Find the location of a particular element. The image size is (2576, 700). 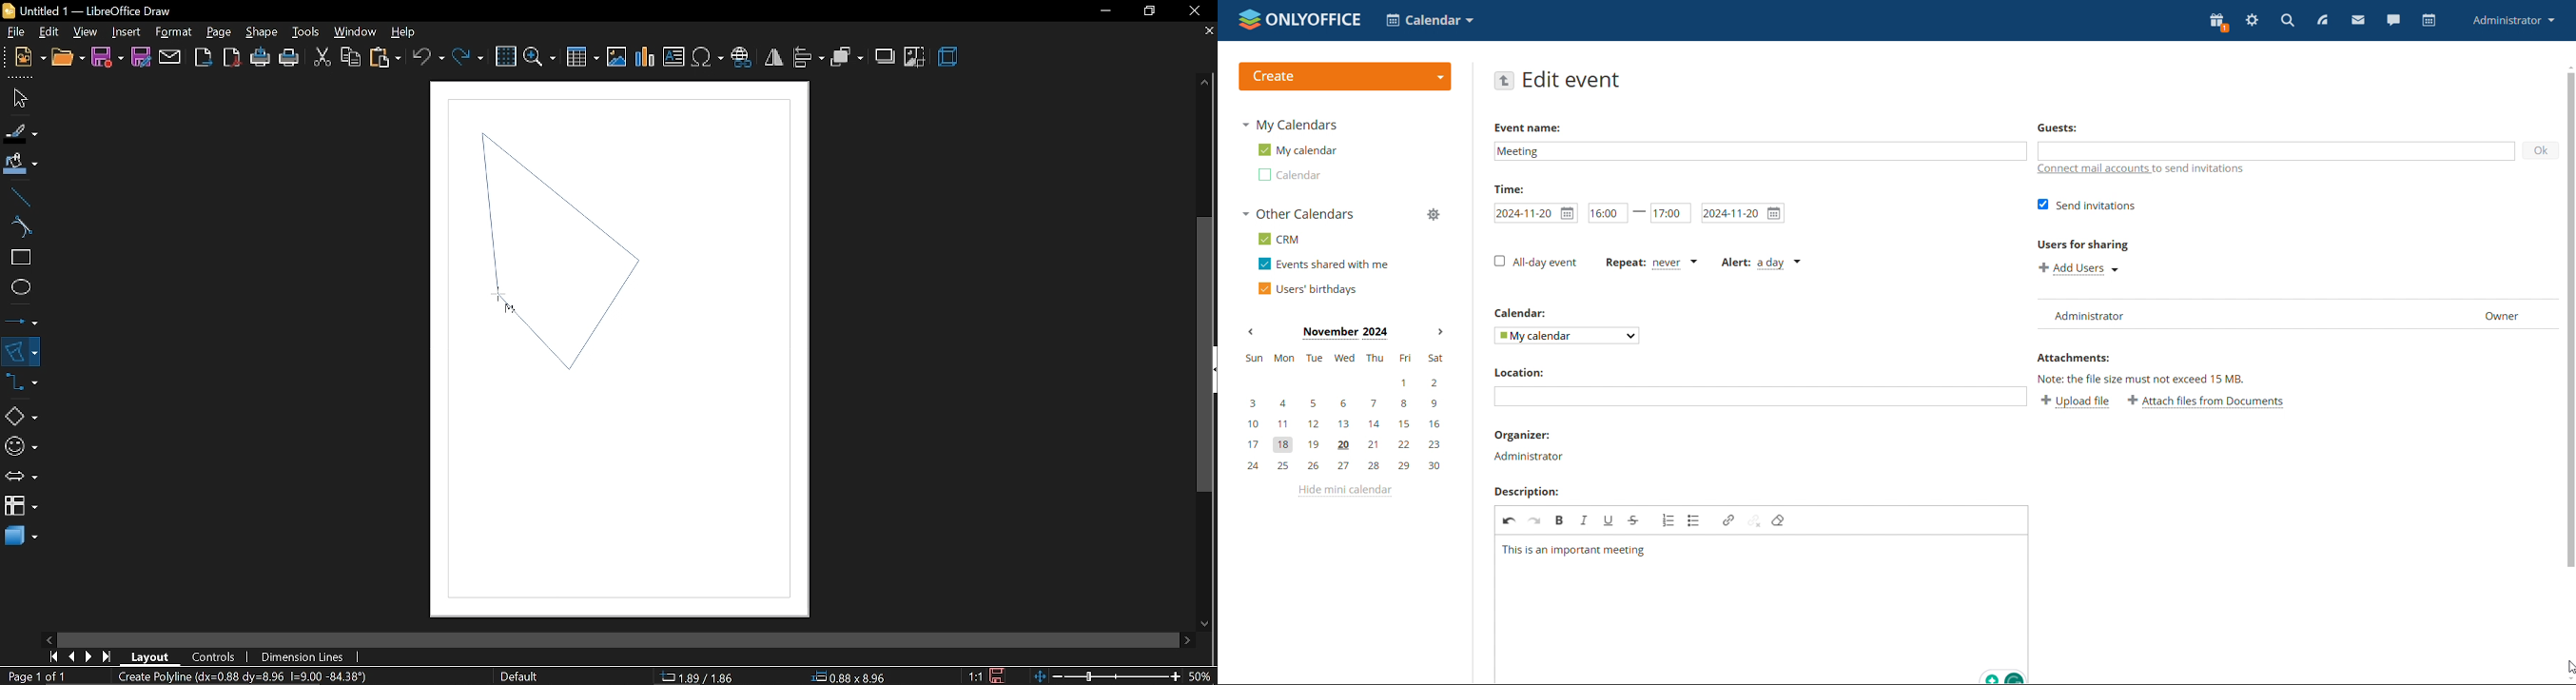

insert image is located at coordinates (674, 58).